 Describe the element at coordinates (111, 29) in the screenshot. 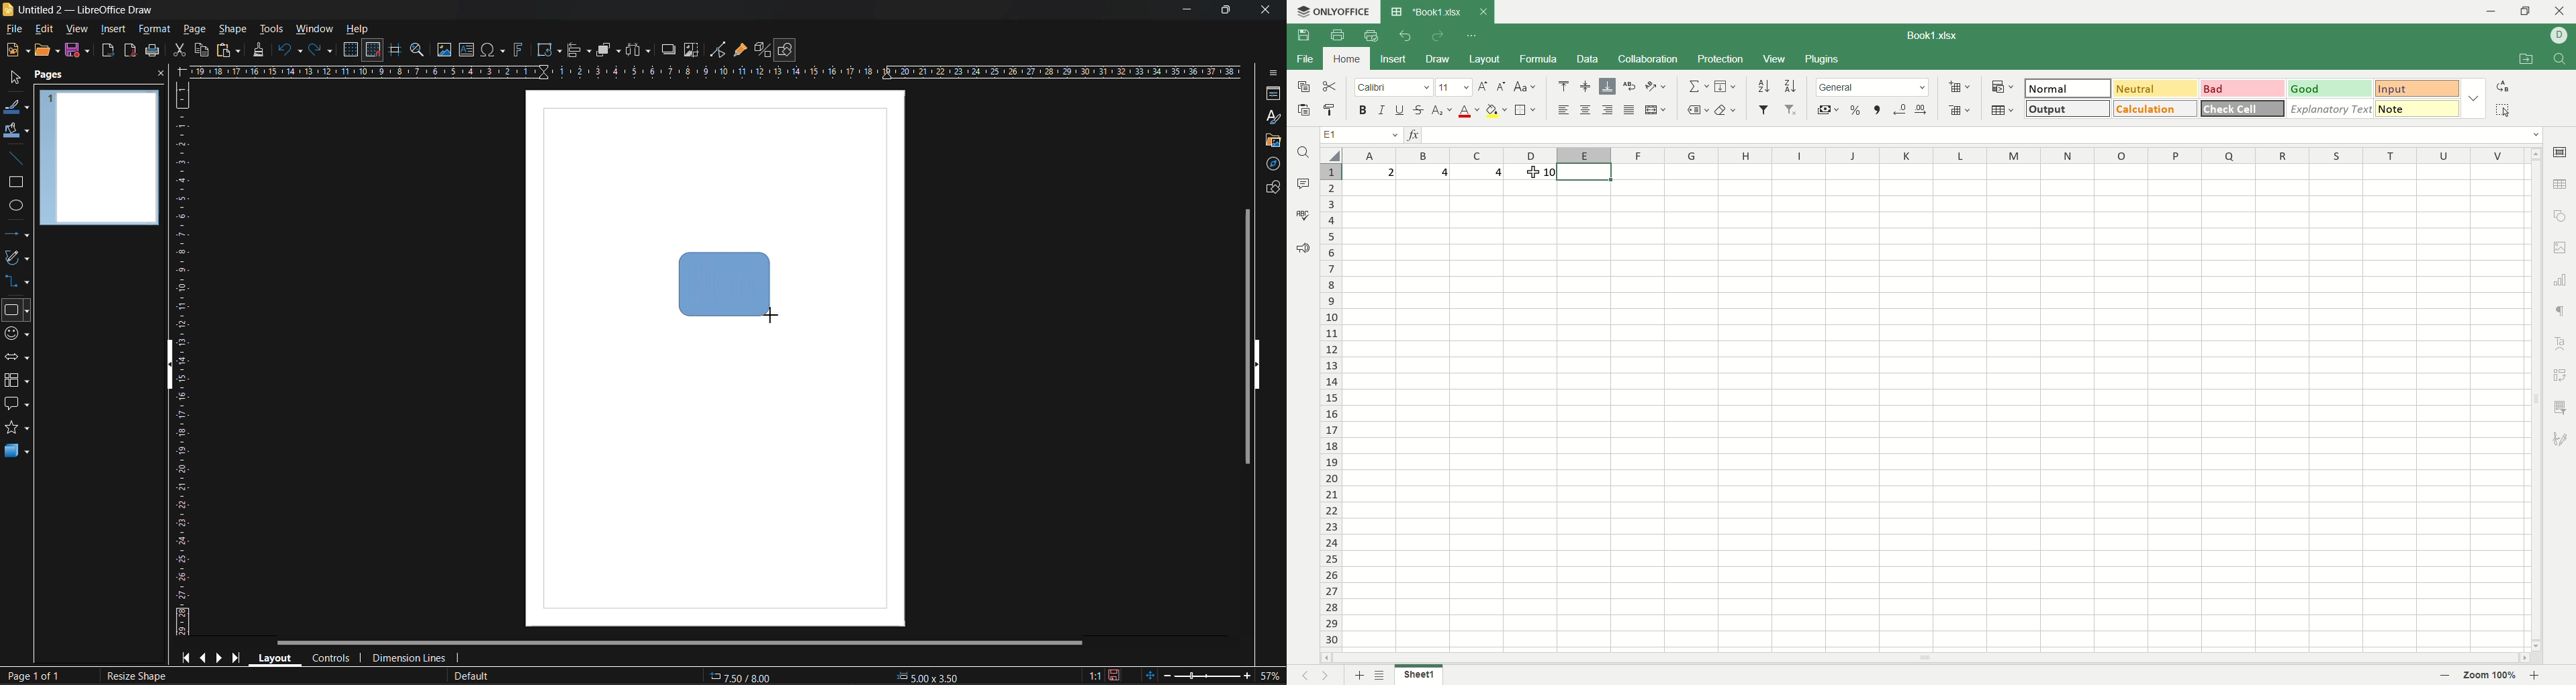

I see `insert` at that location.